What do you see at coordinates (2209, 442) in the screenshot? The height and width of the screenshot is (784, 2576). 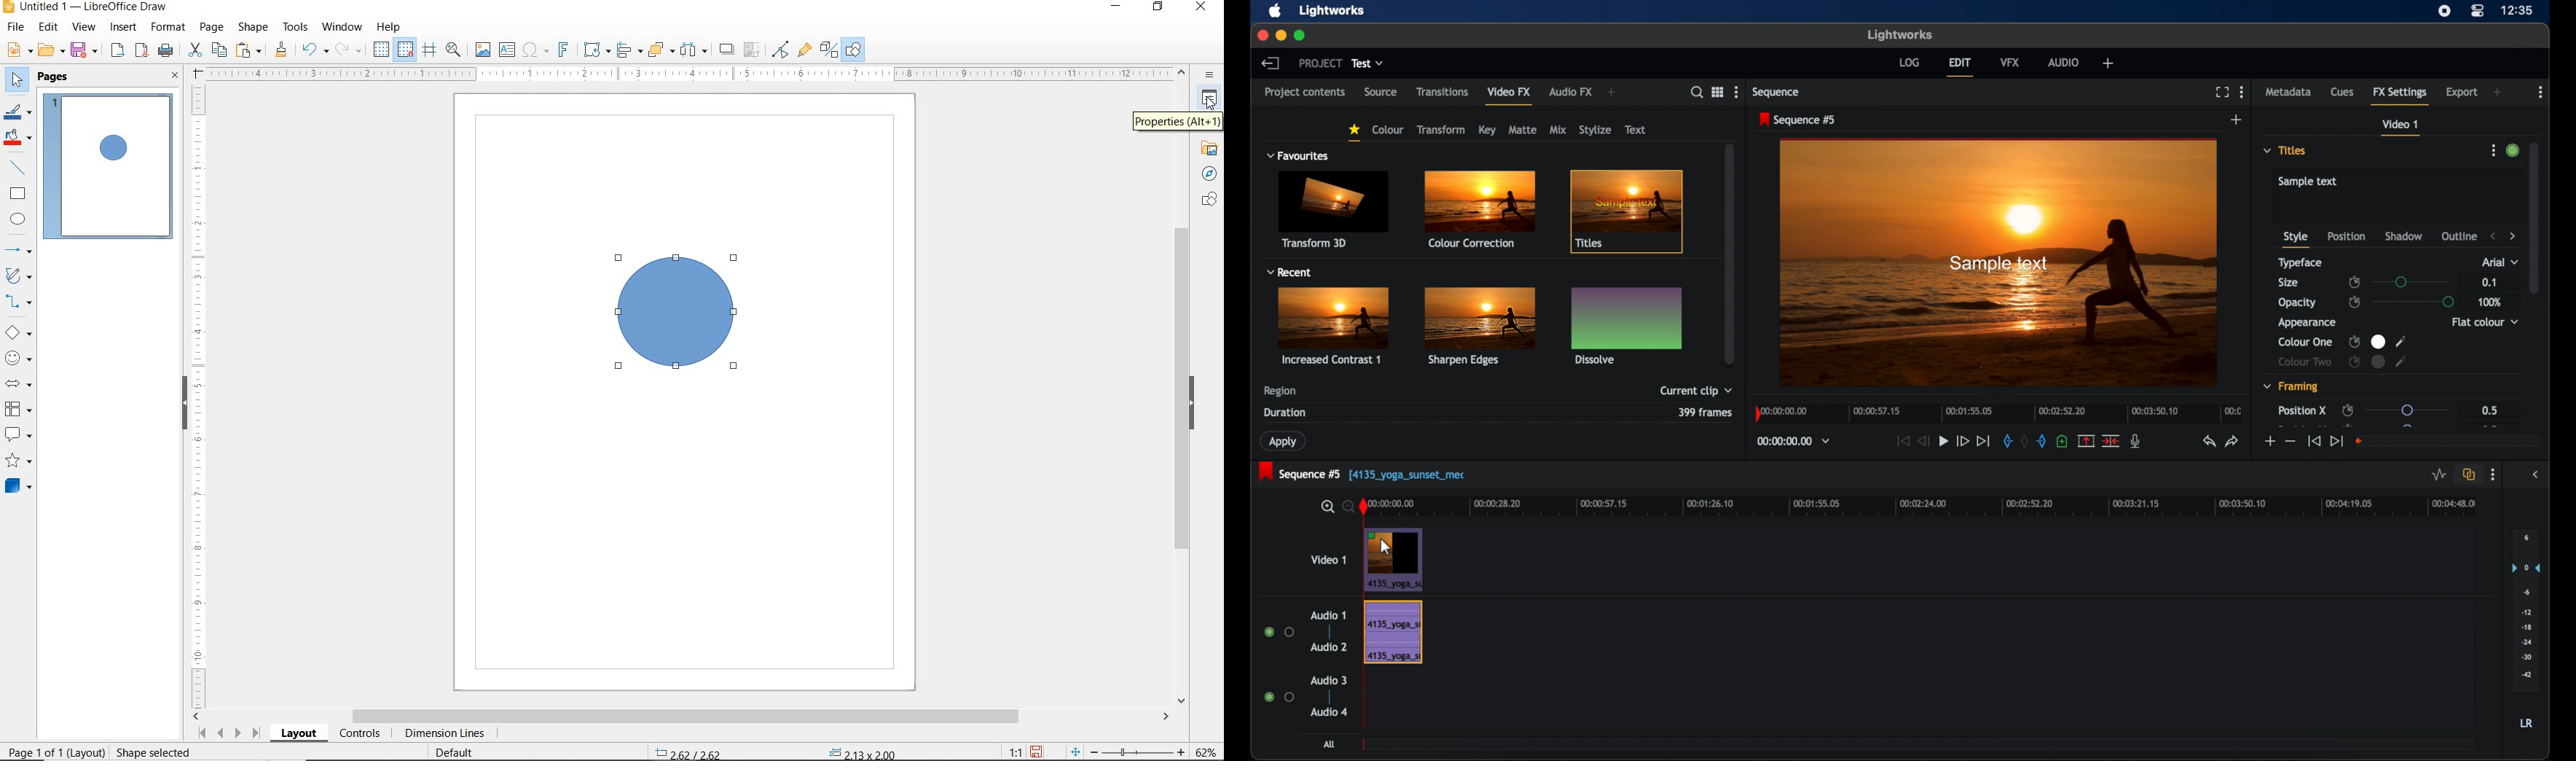 I see `undo` at bounding box center [2209, 442].